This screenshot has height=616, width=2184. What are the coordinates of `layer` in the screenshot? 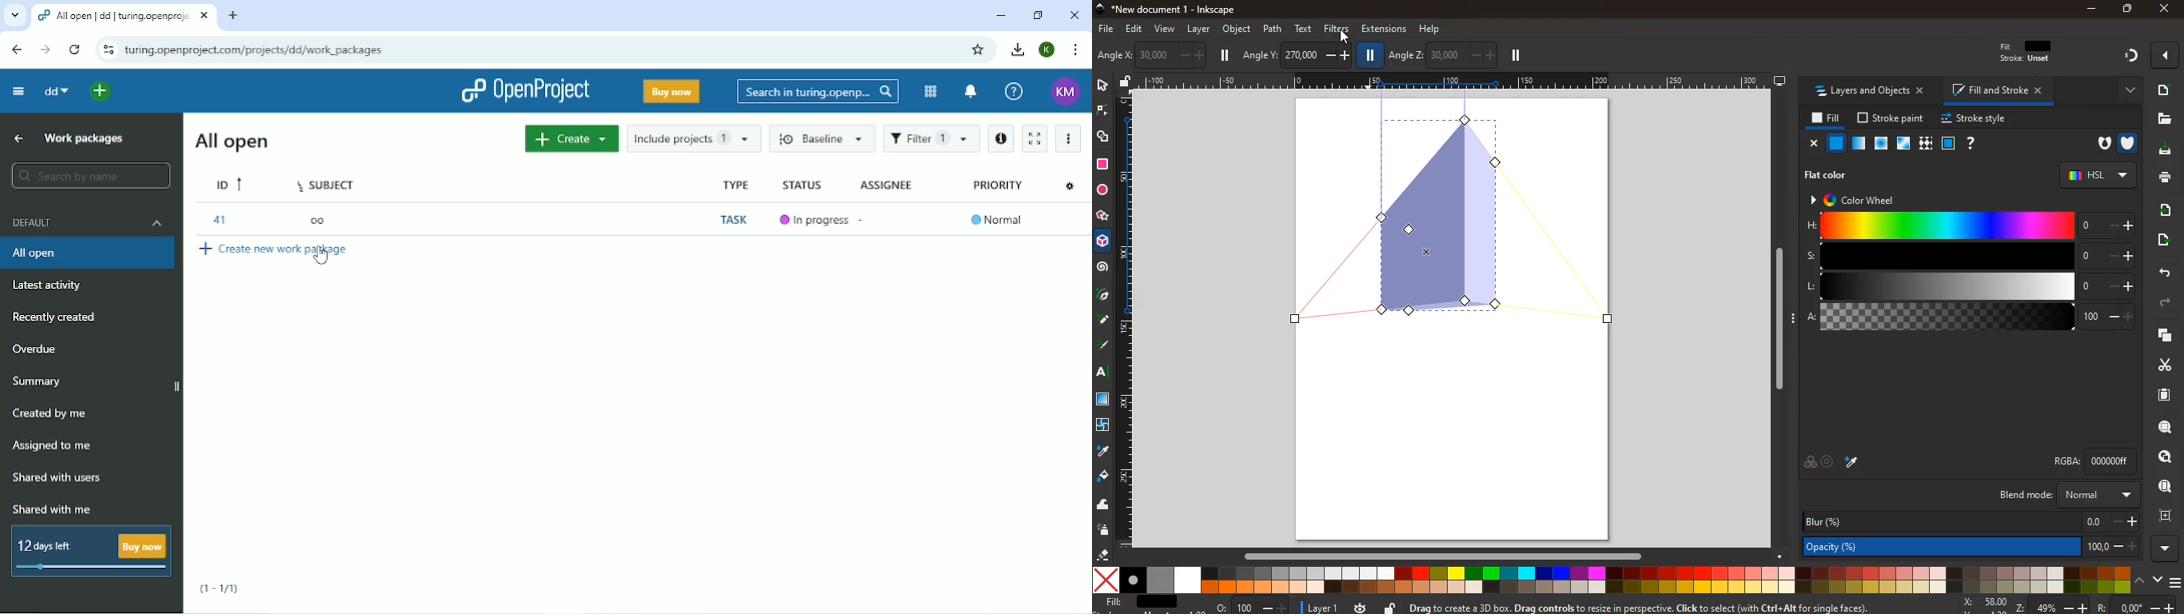 It's located at (1198, 29).